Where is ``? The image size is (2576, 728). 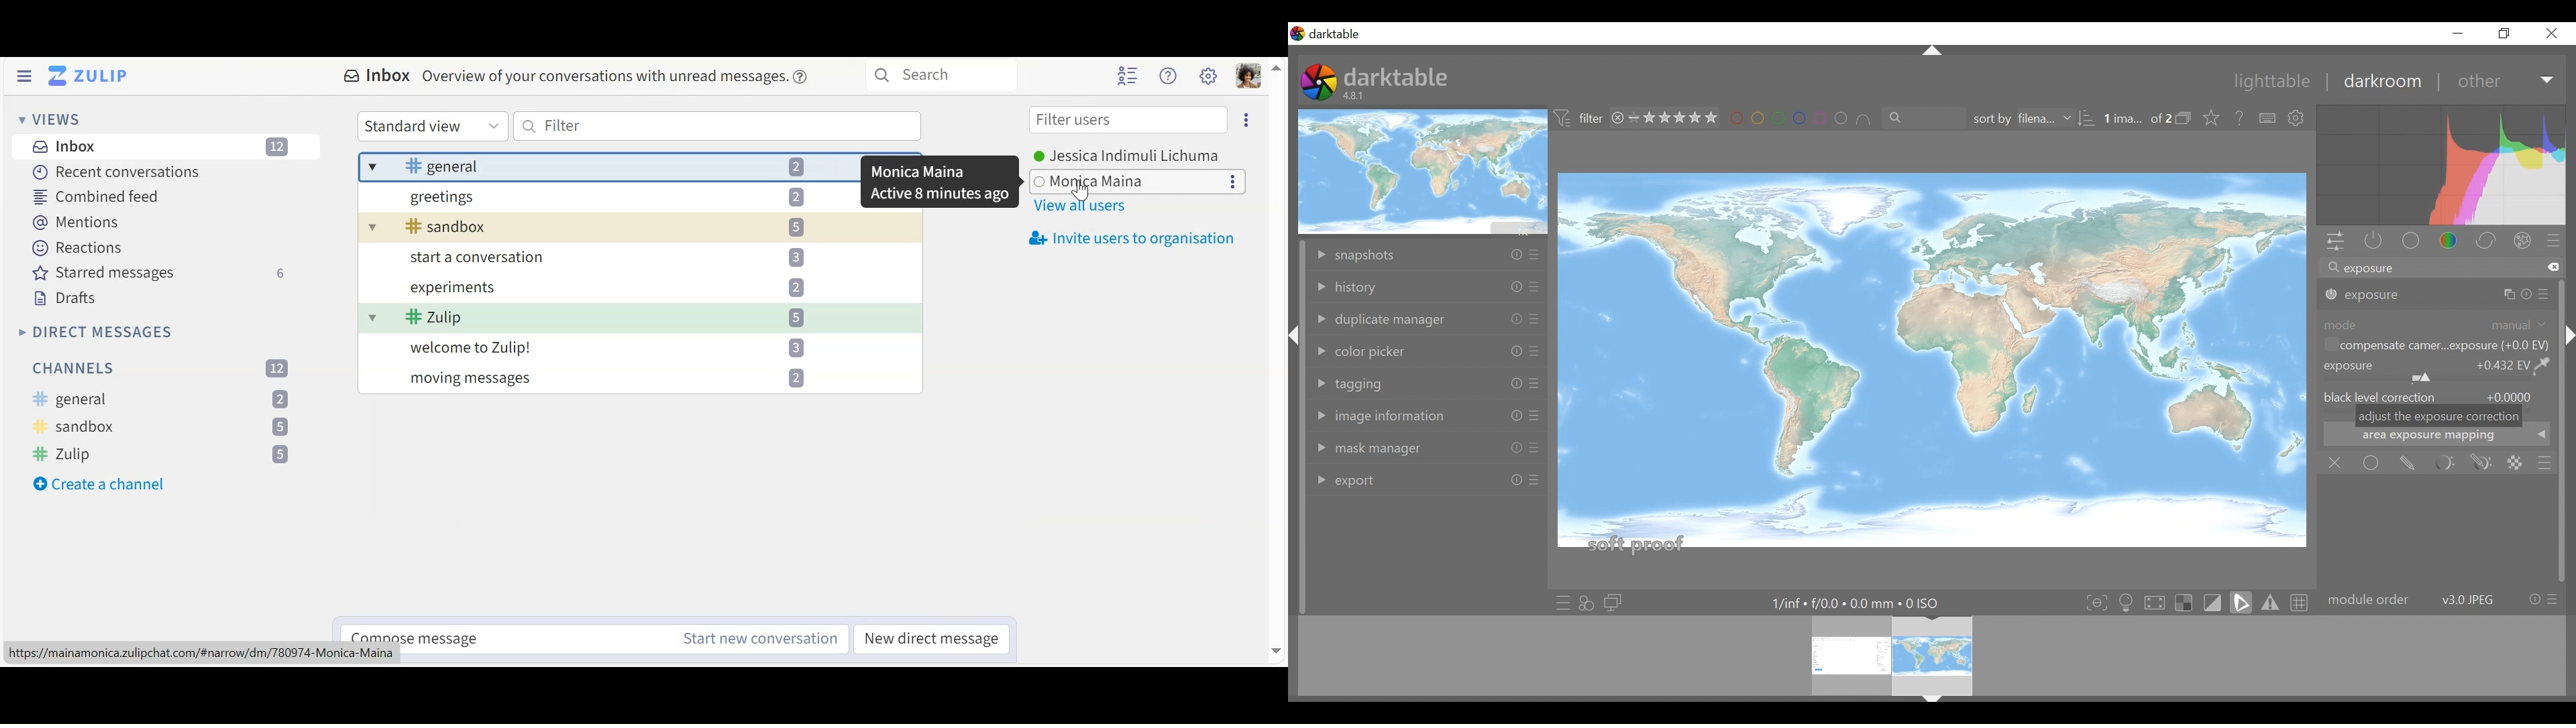  is located at coordinates (1512, 385).